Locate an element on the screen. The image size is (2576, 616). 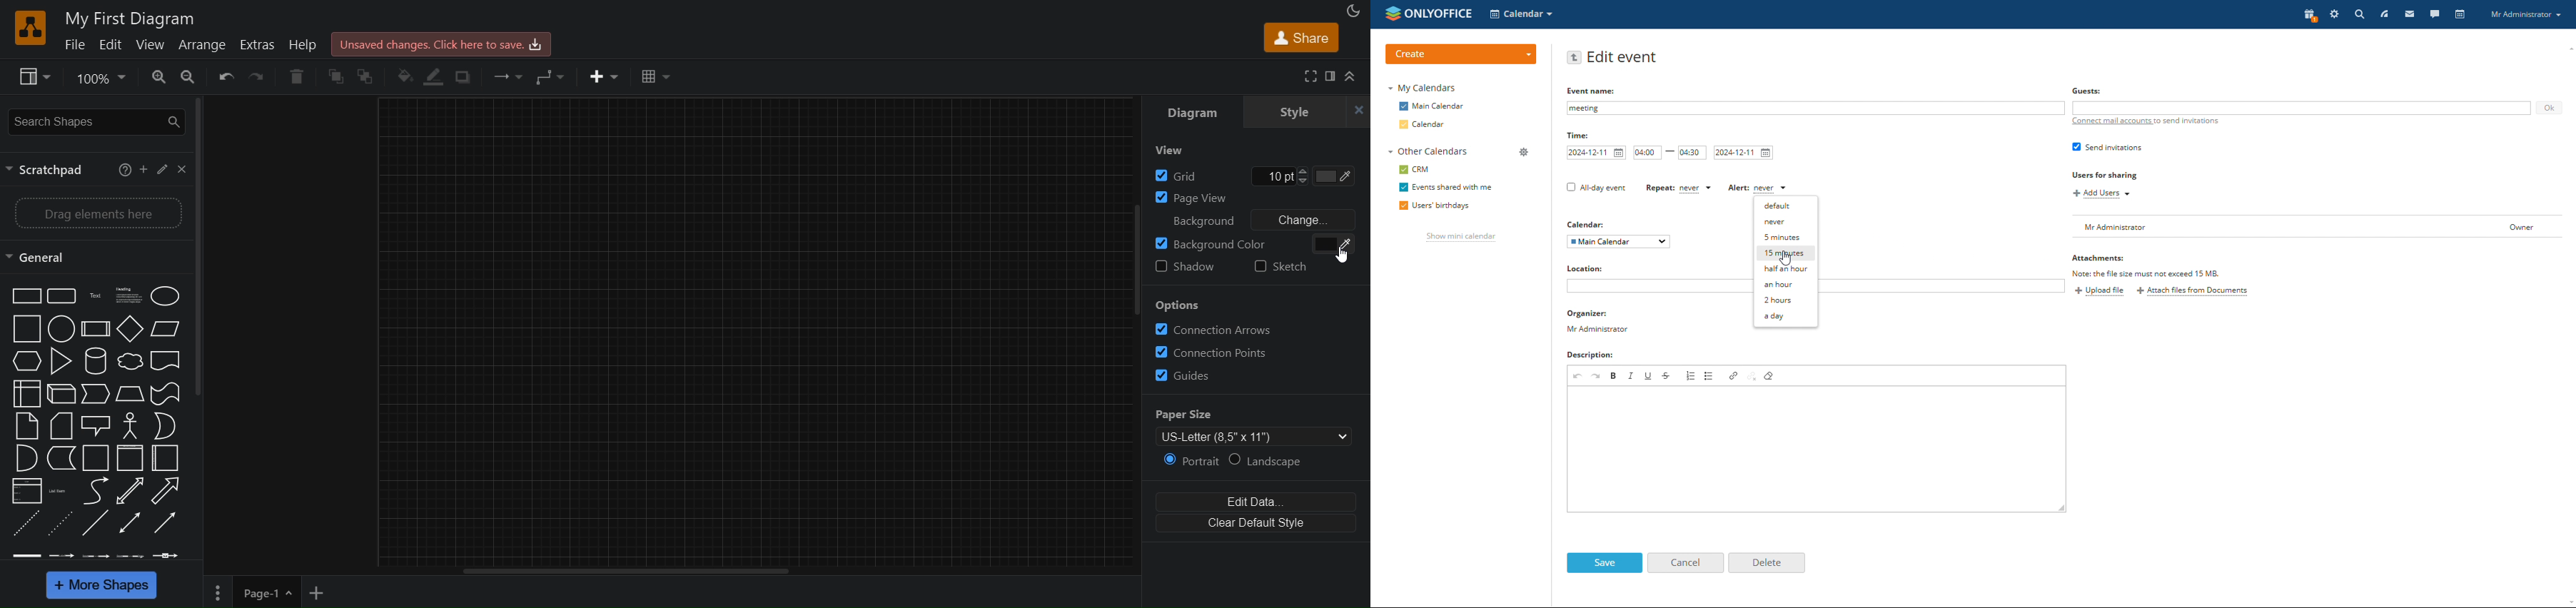
15 minutes is located at coordinates (1787, 253).